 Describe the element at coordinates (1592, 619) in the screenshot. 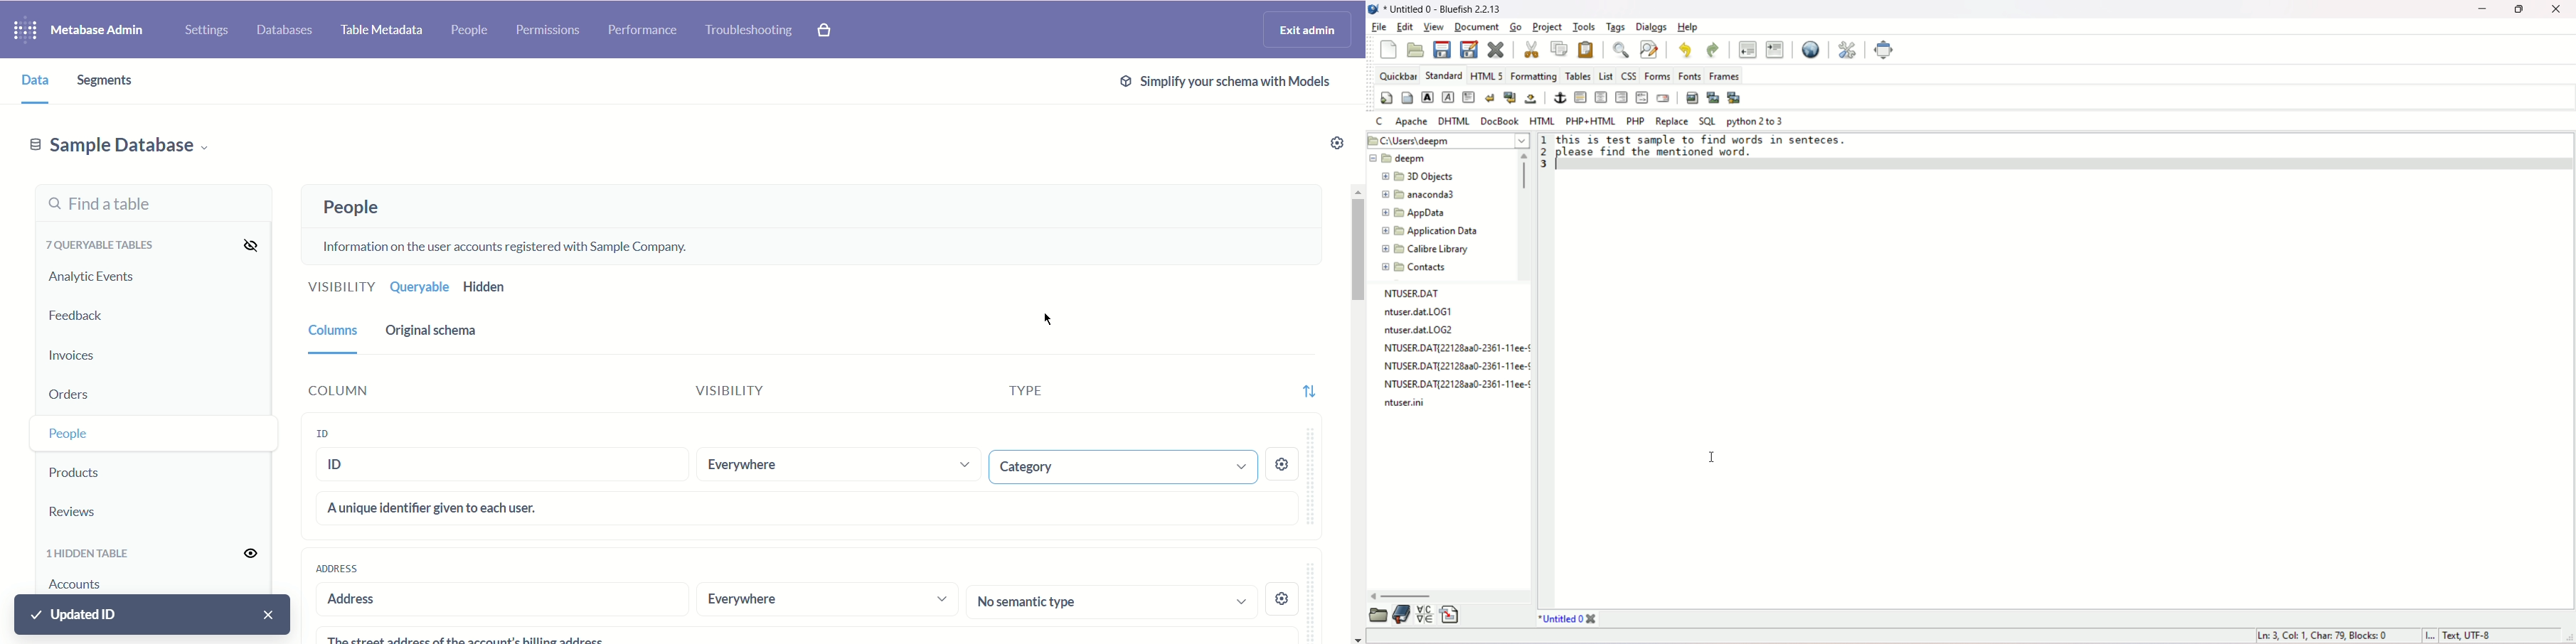

I see `close tab` at that location.